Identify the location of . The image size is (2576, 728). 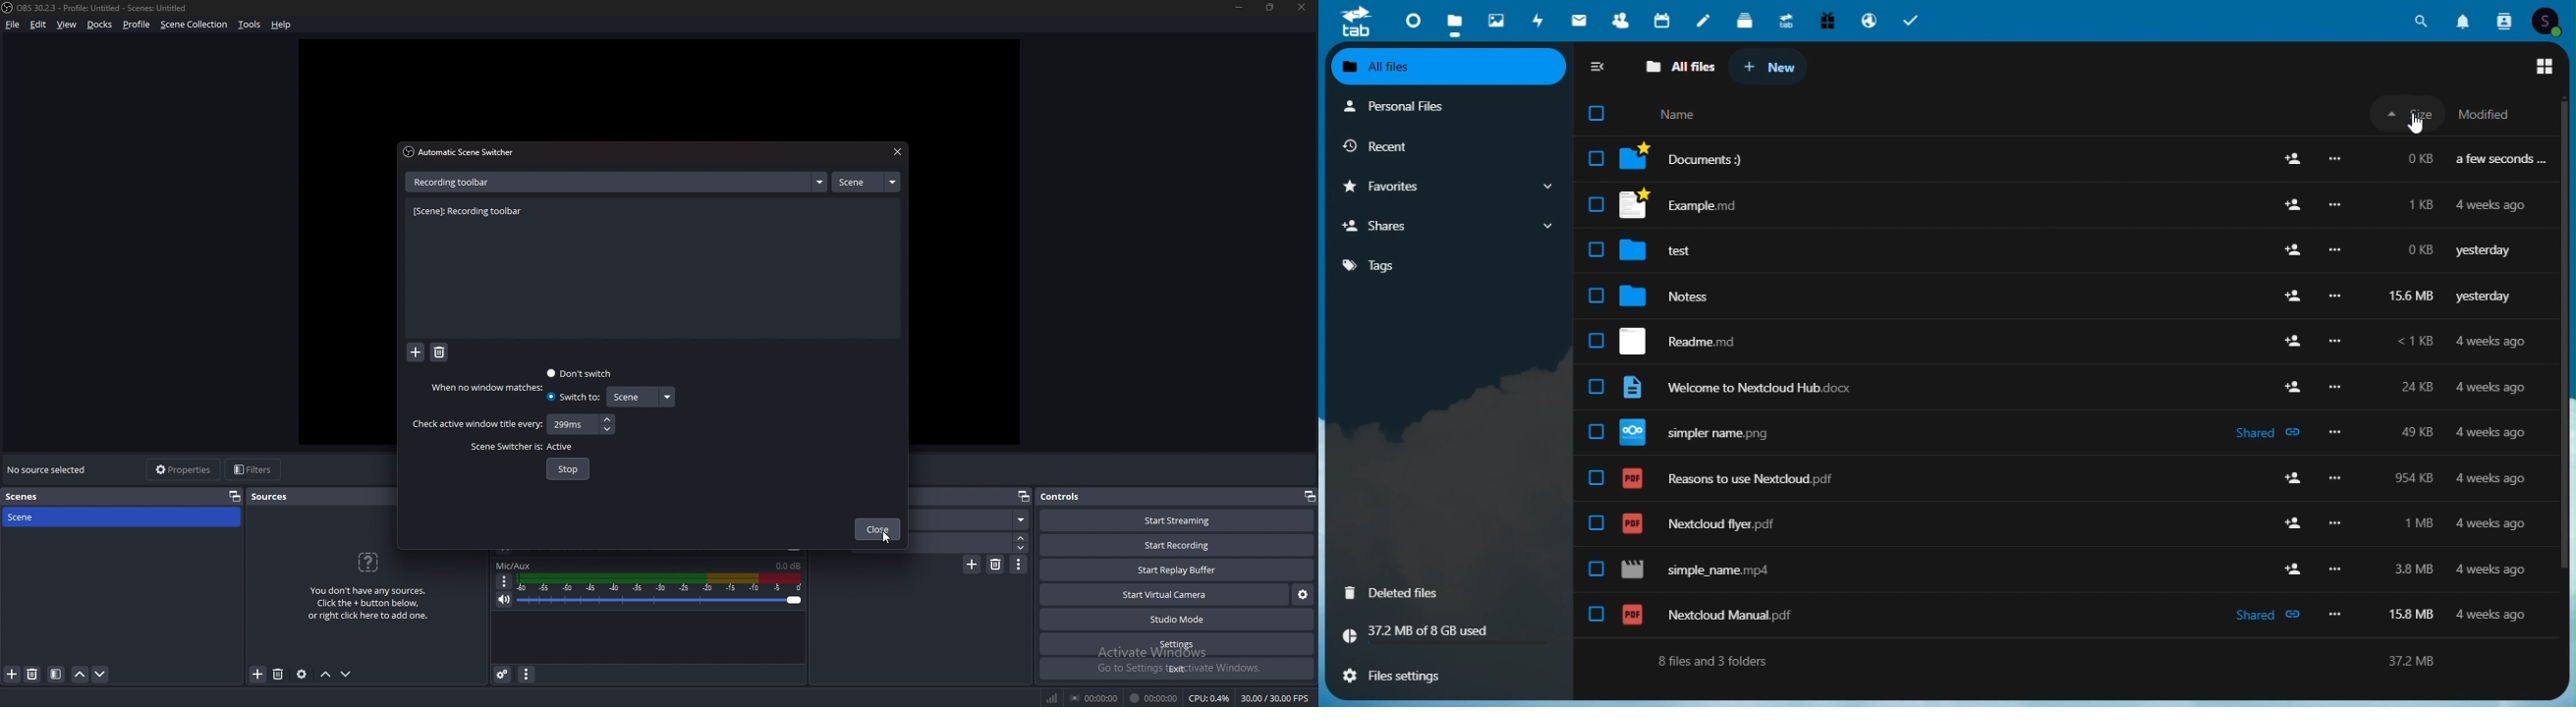
(2464, 17).